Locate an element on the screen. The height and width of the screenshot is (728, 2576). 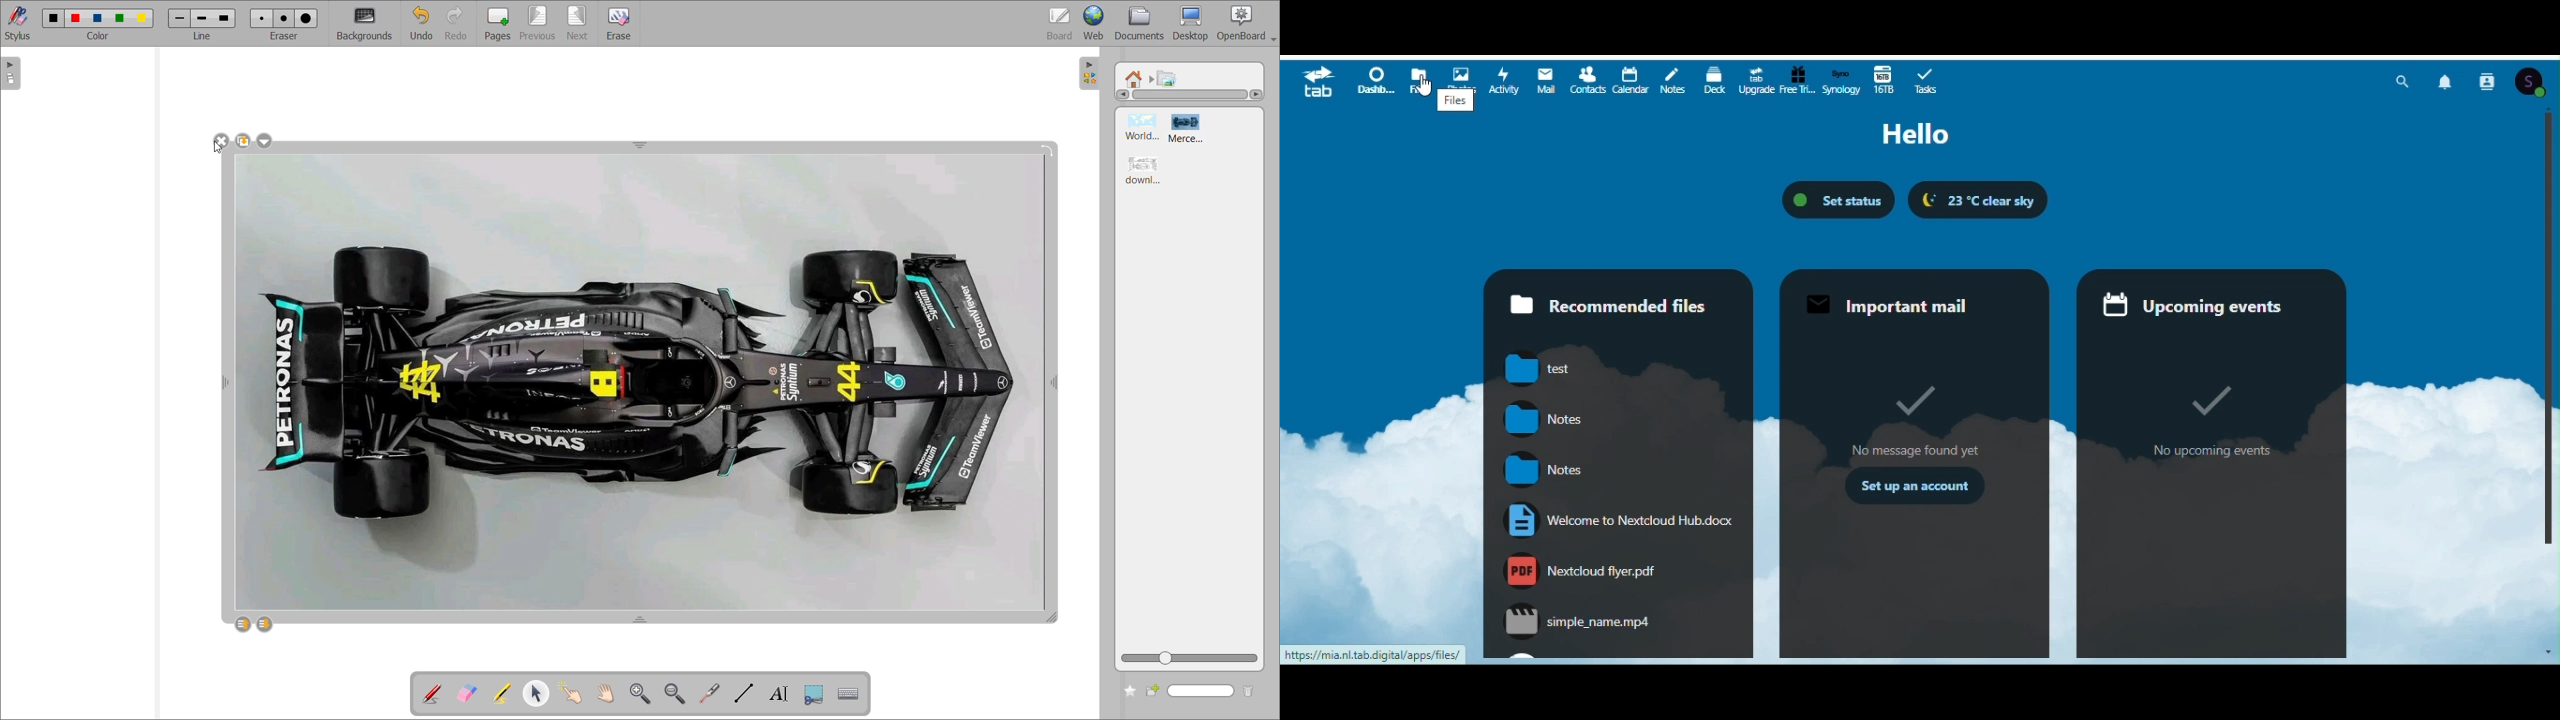
Set status is located at coordinates (1839, 200).